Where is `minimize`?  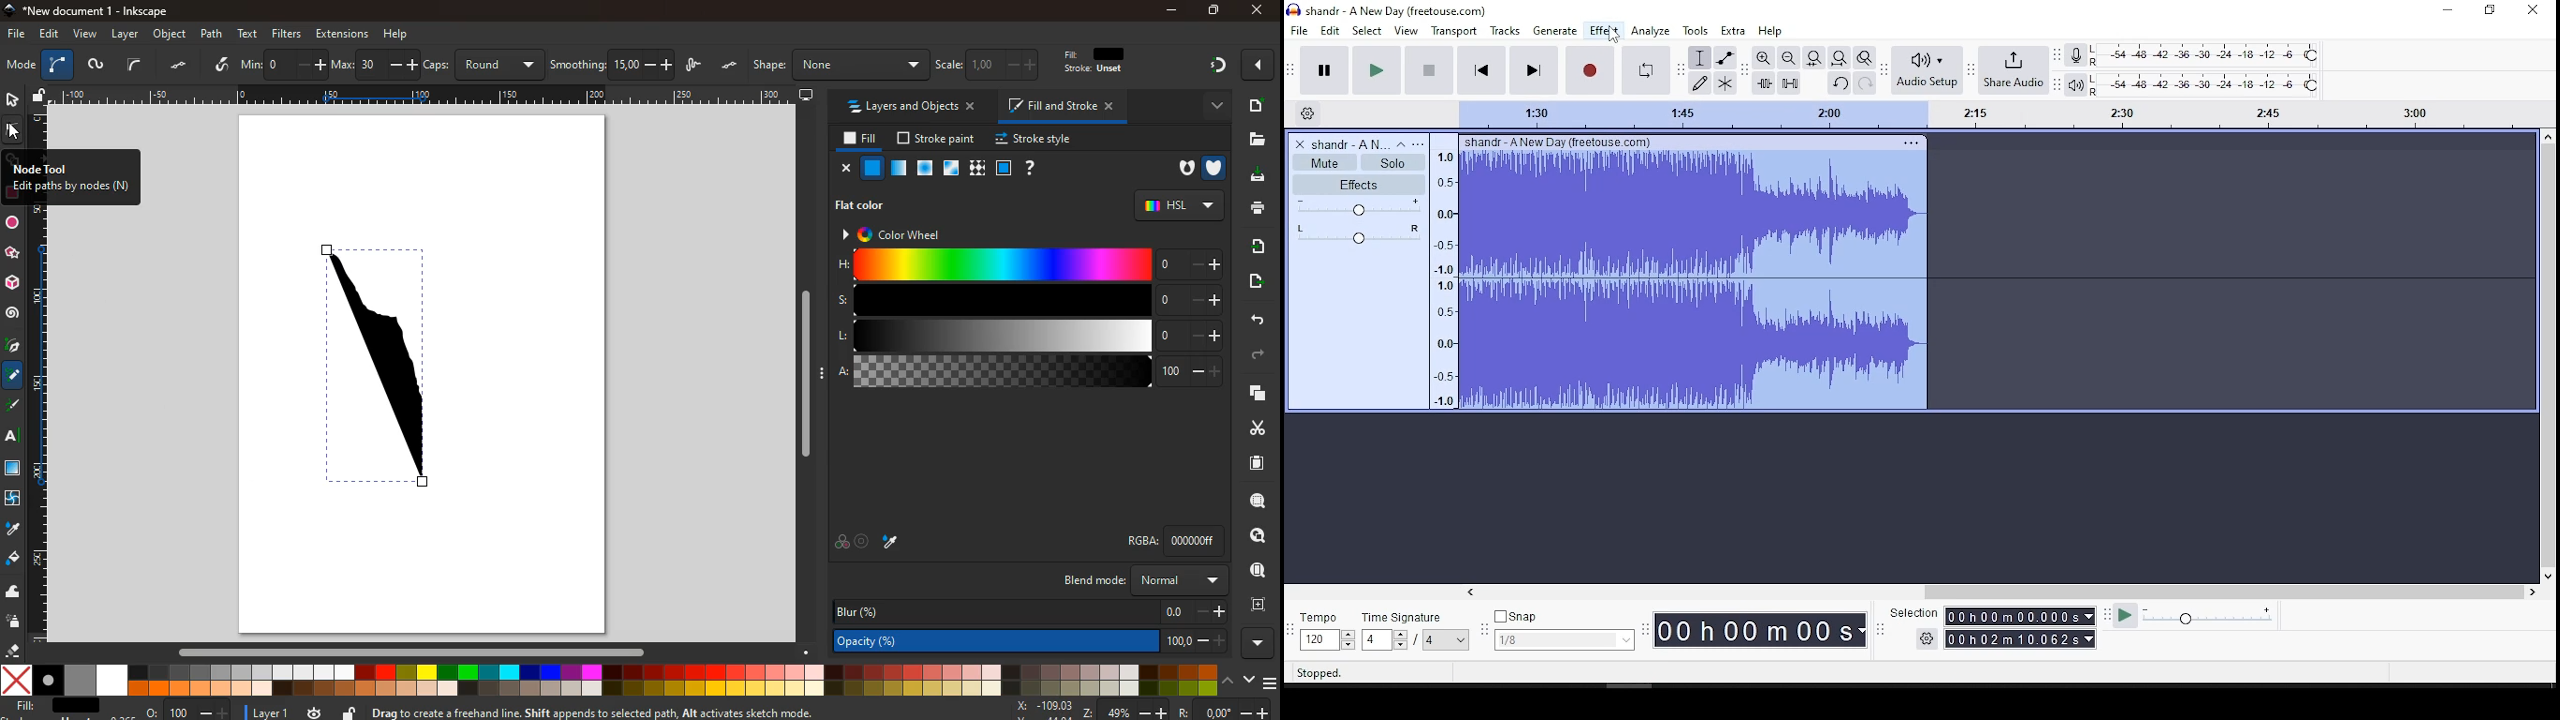
minimize is located at coordinates (1172, 11).